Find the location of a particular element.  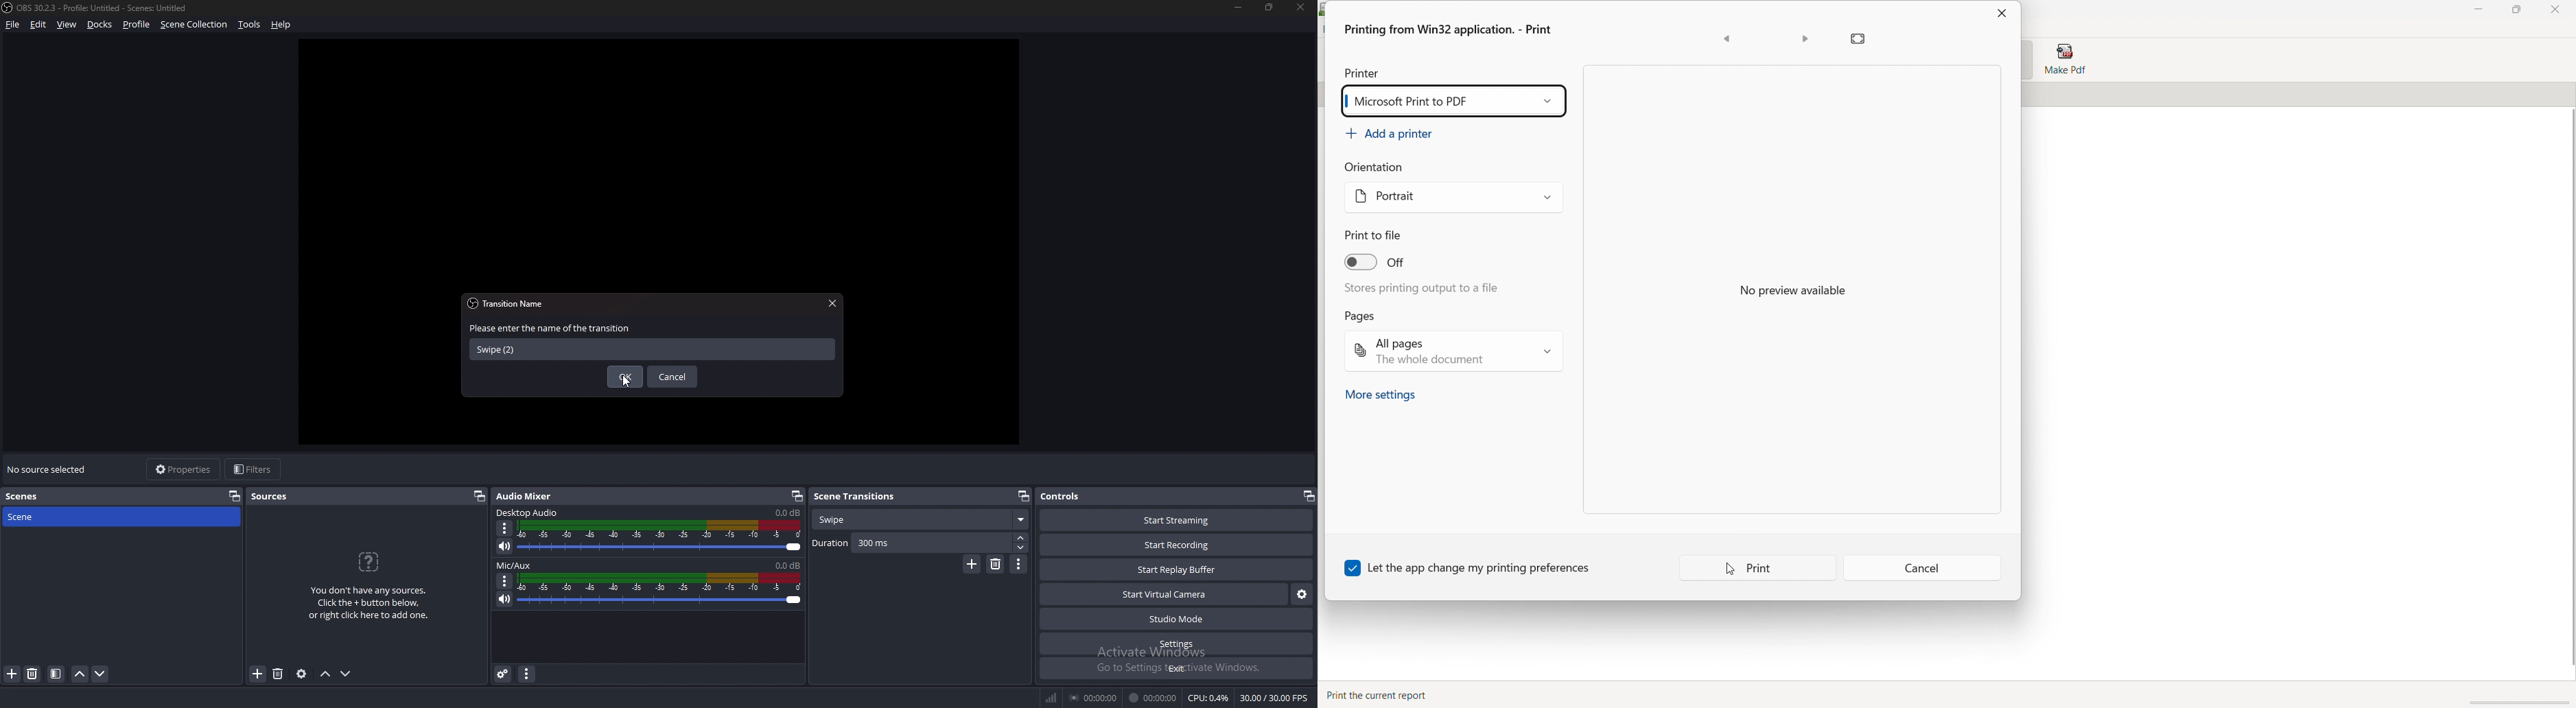

advanced audio properties is located at coordinates (503, 674).